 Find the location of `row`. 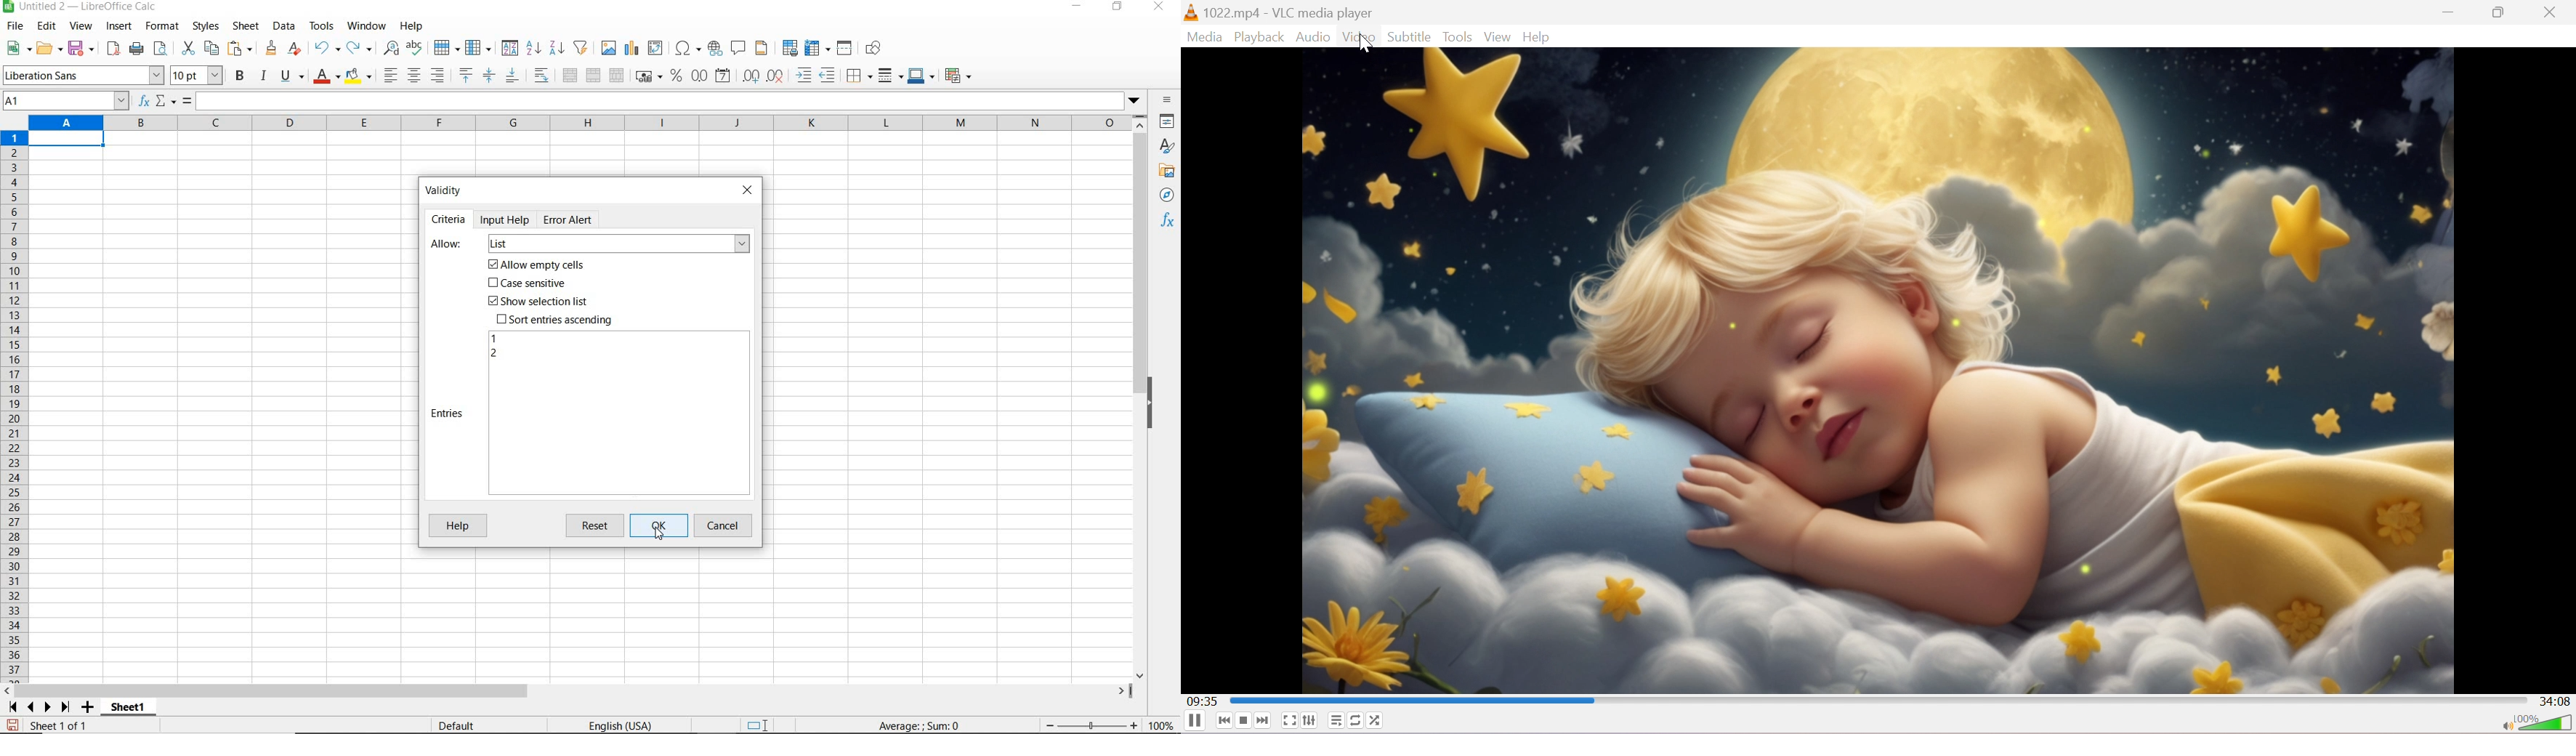

row is located at coordinates (446, 49).